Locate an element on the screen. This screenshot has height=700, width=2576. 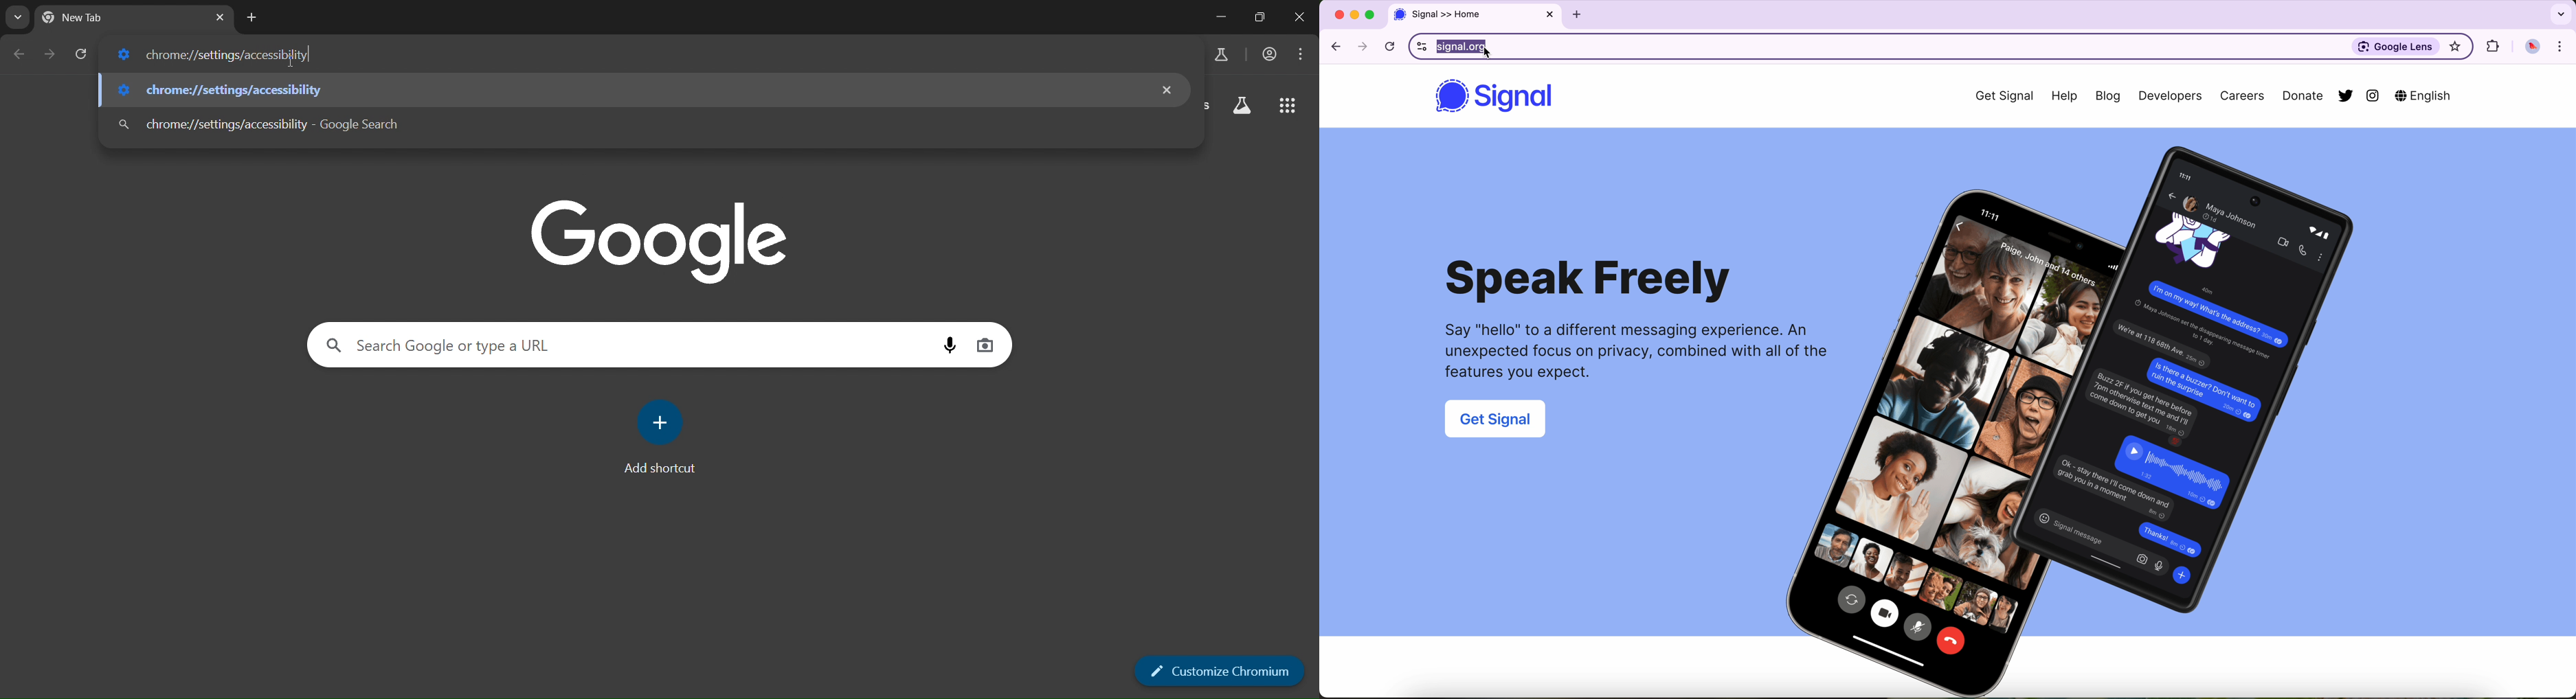
Donate is located at coordinates (2297, 97).